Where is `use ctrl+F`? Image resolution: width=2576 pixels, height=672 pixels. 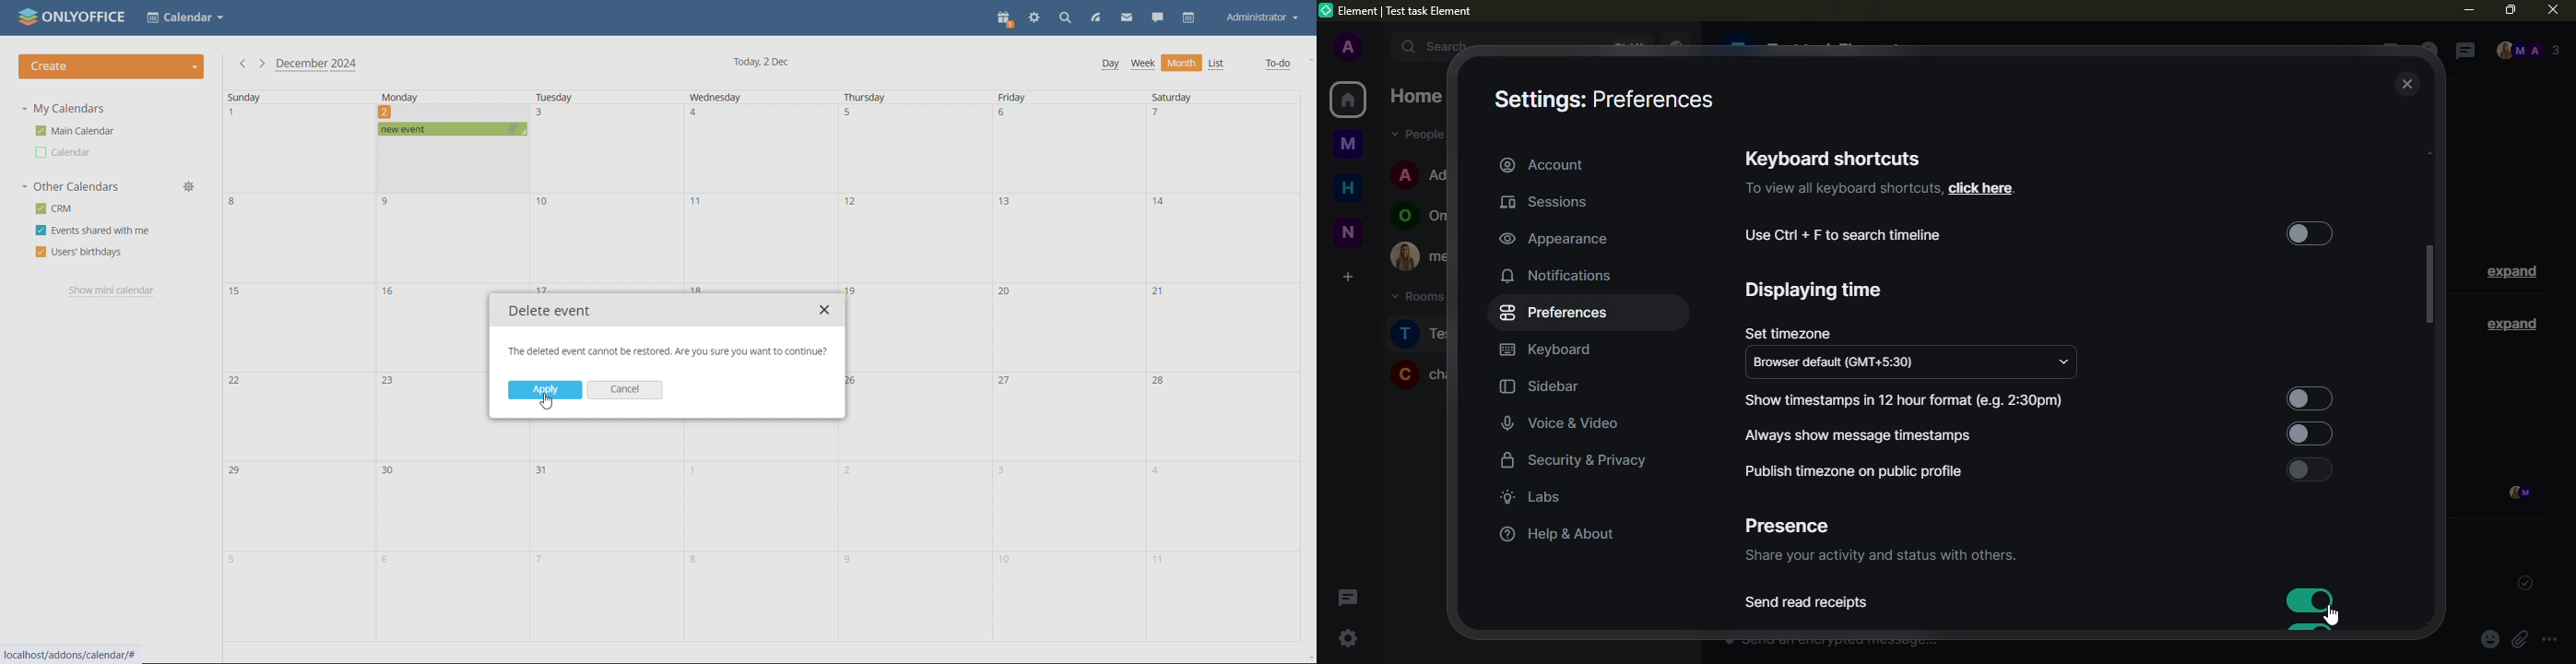
use ctrl+F is located at coordinates (1844, 235).